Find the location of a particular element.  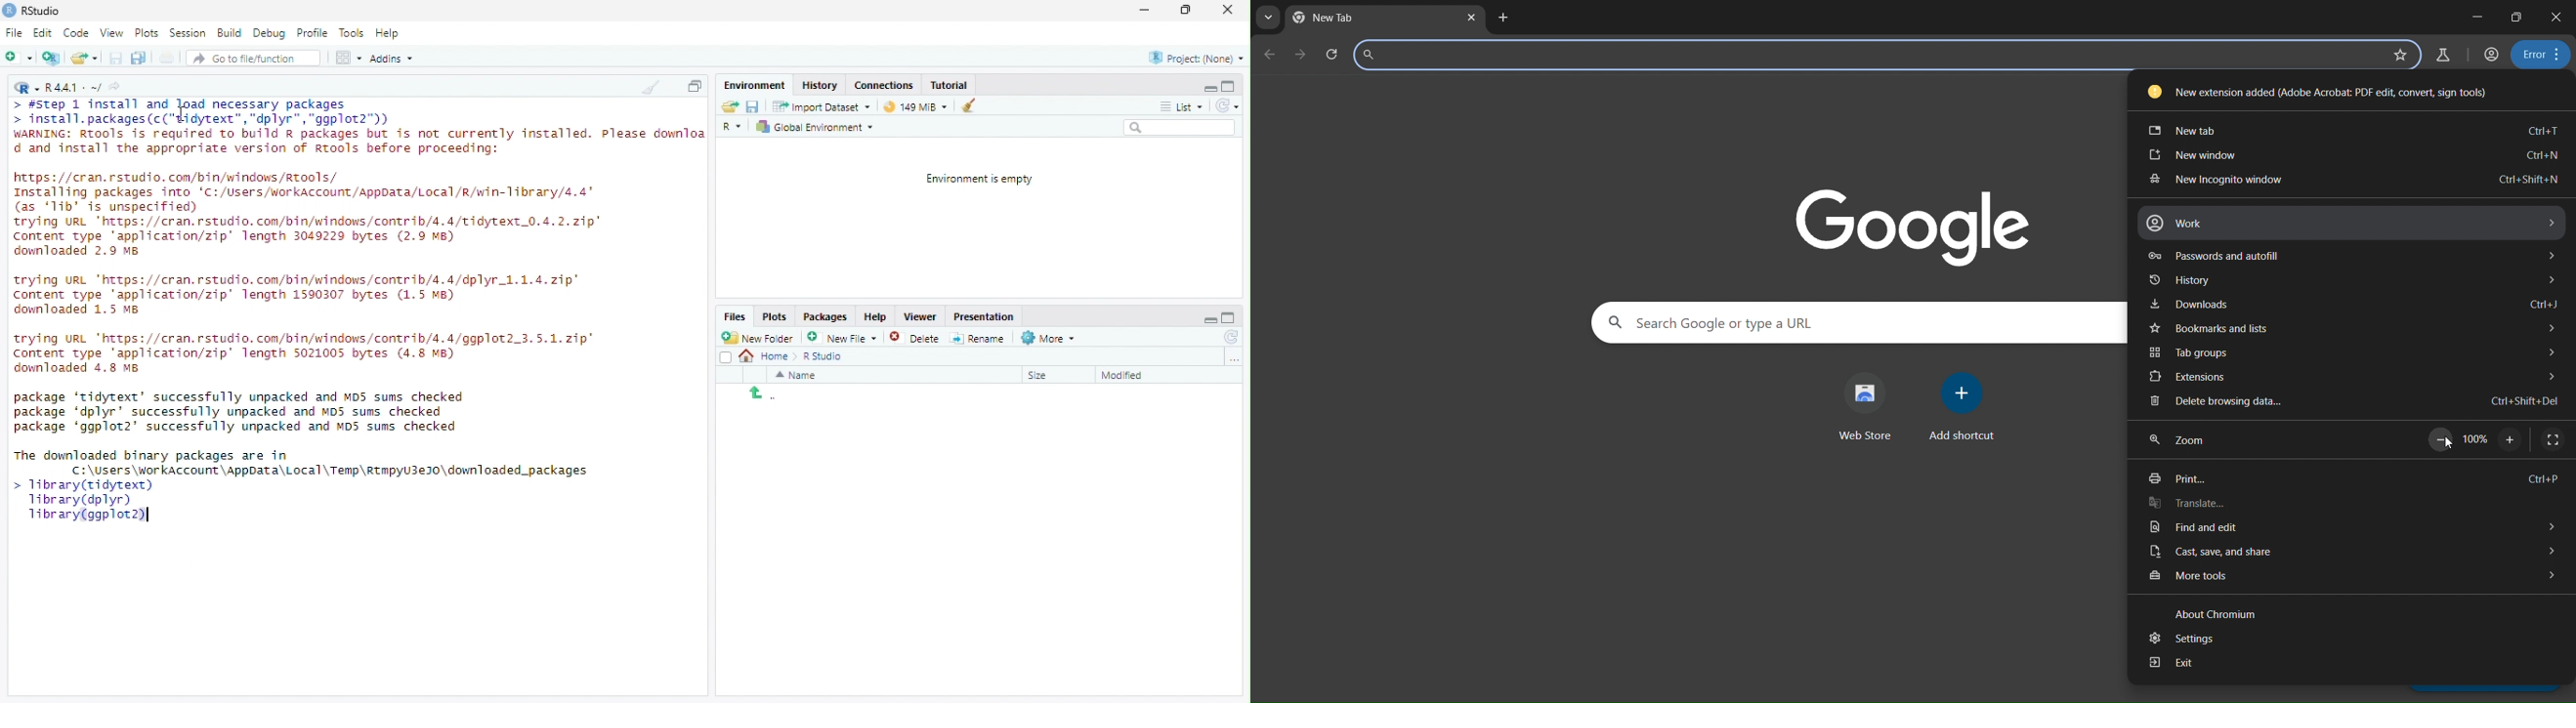

Cursor is located at coordinates (184, 114).